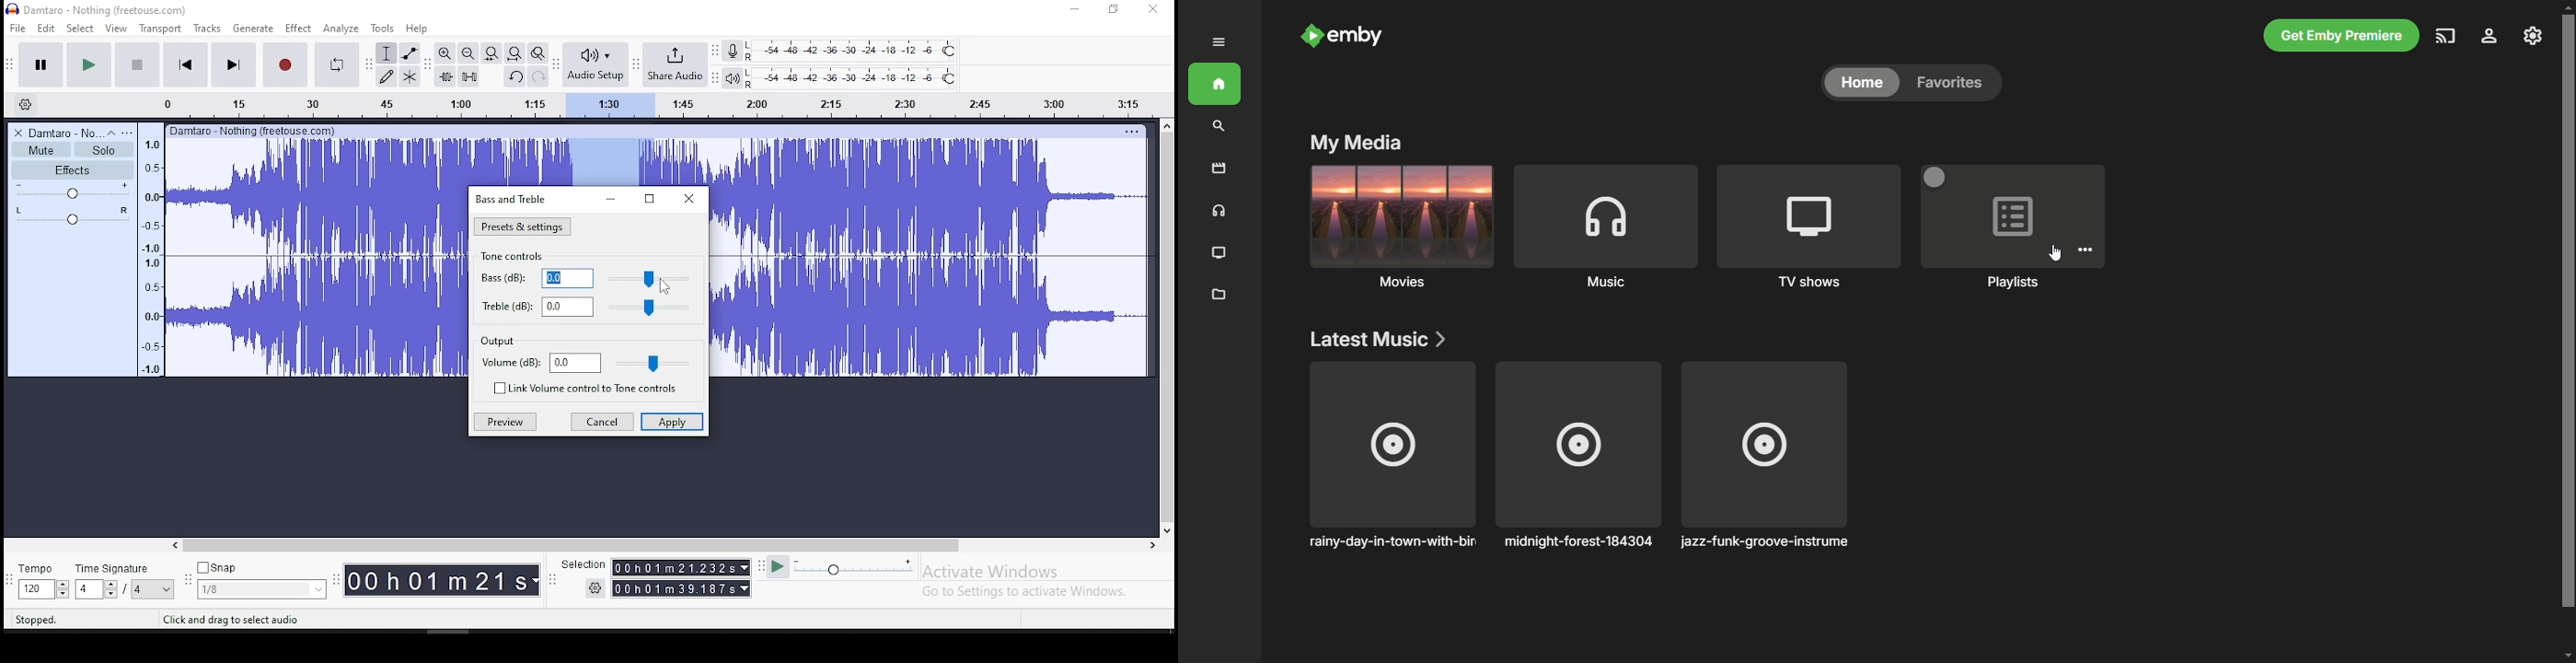 This screenshot has height=672, width=2576. Describe the element at coordinates (759, 566) in the screenshot. I see `` at that location.